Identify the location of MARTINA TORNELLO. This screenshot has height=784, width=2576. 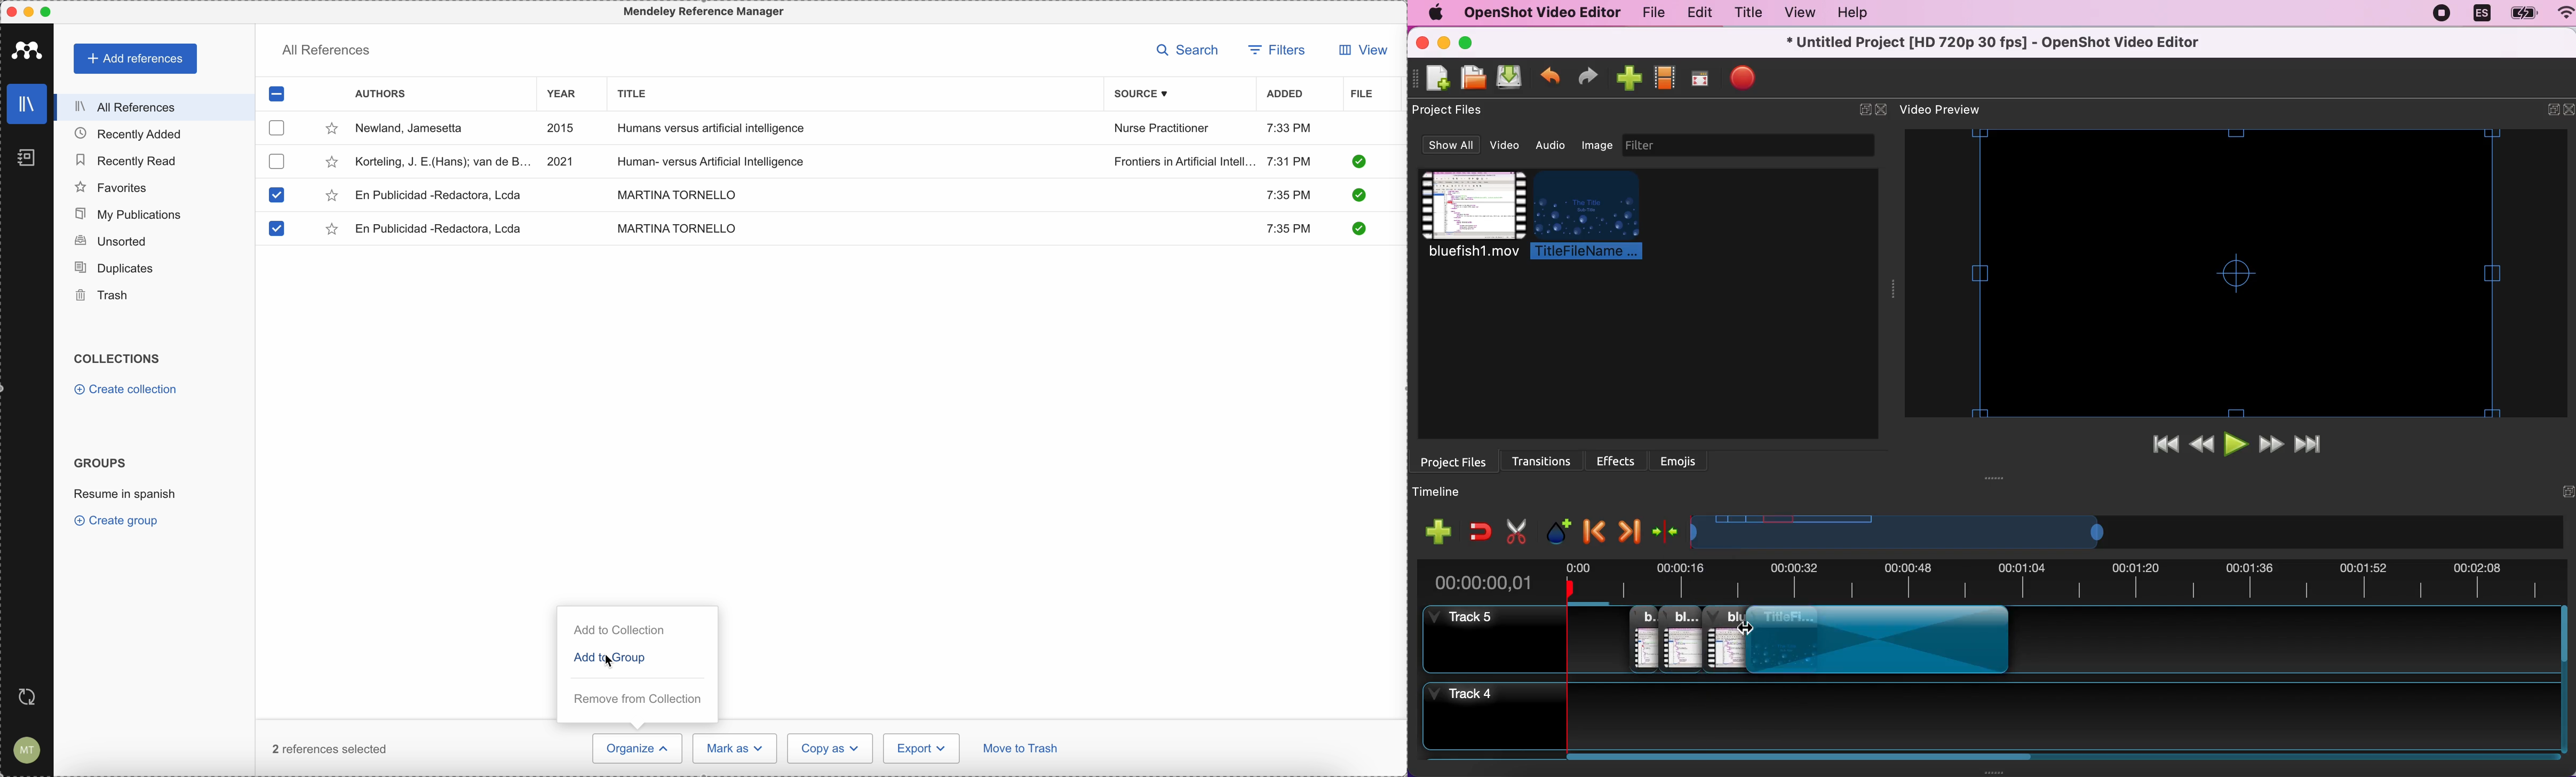
(674, 193).